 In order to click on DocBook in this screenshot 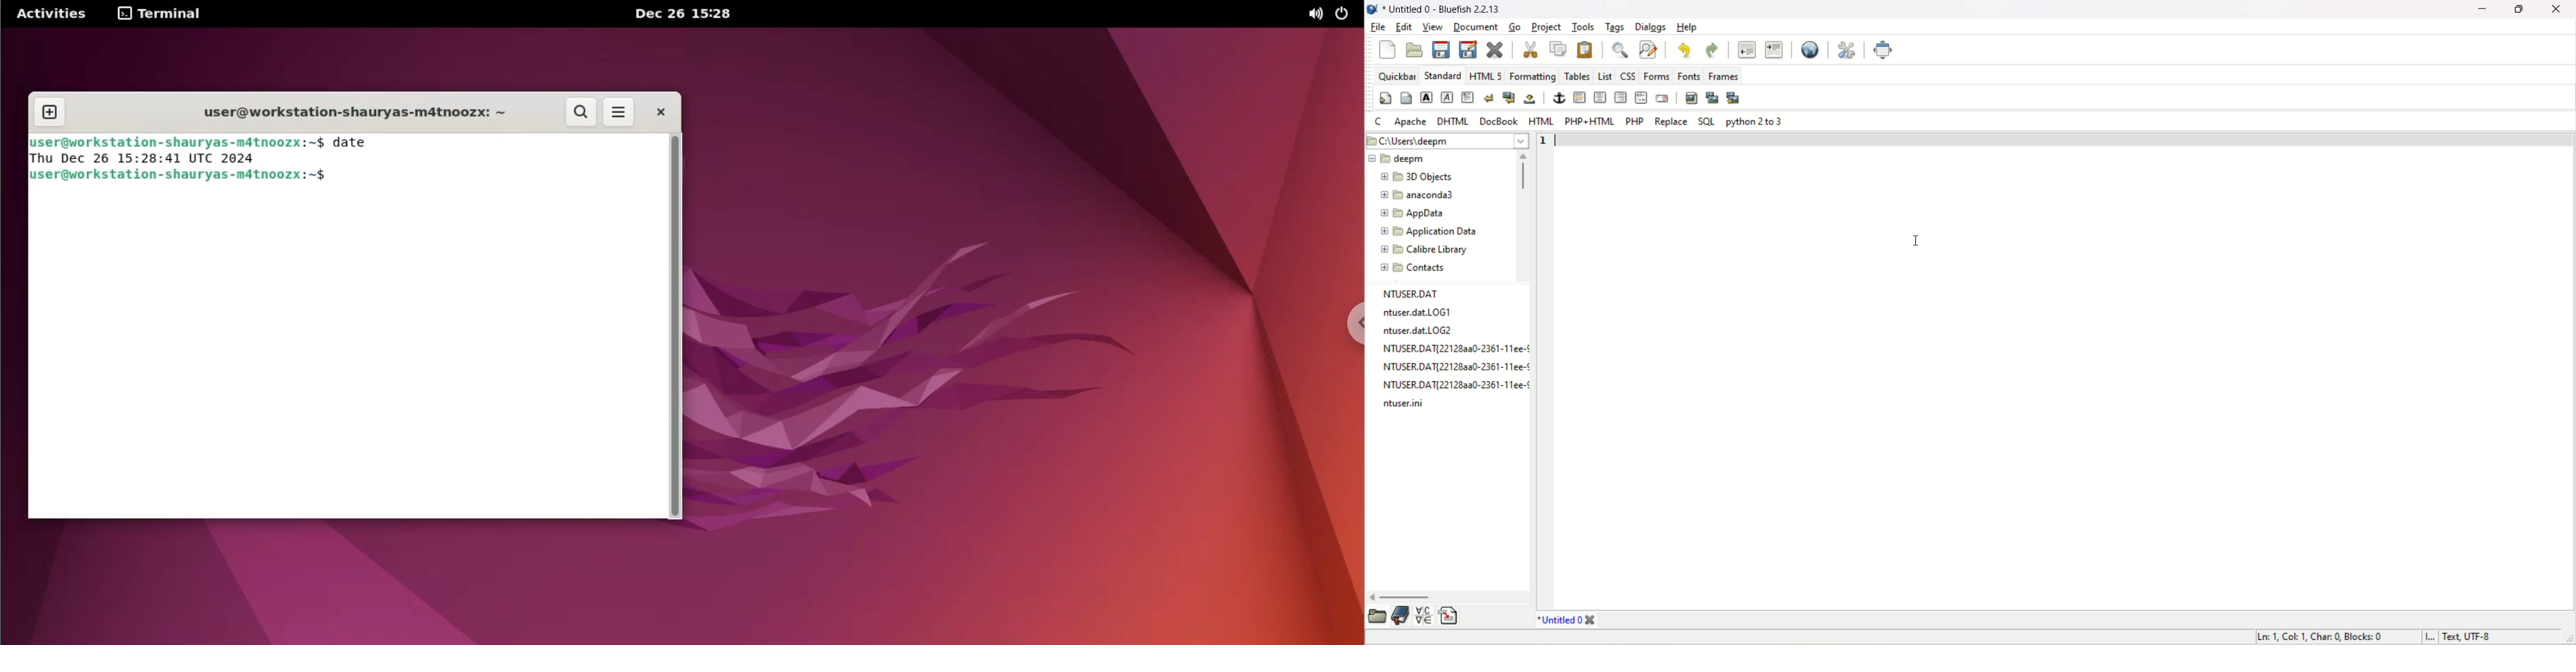, I will do `click(1498, 122)`.